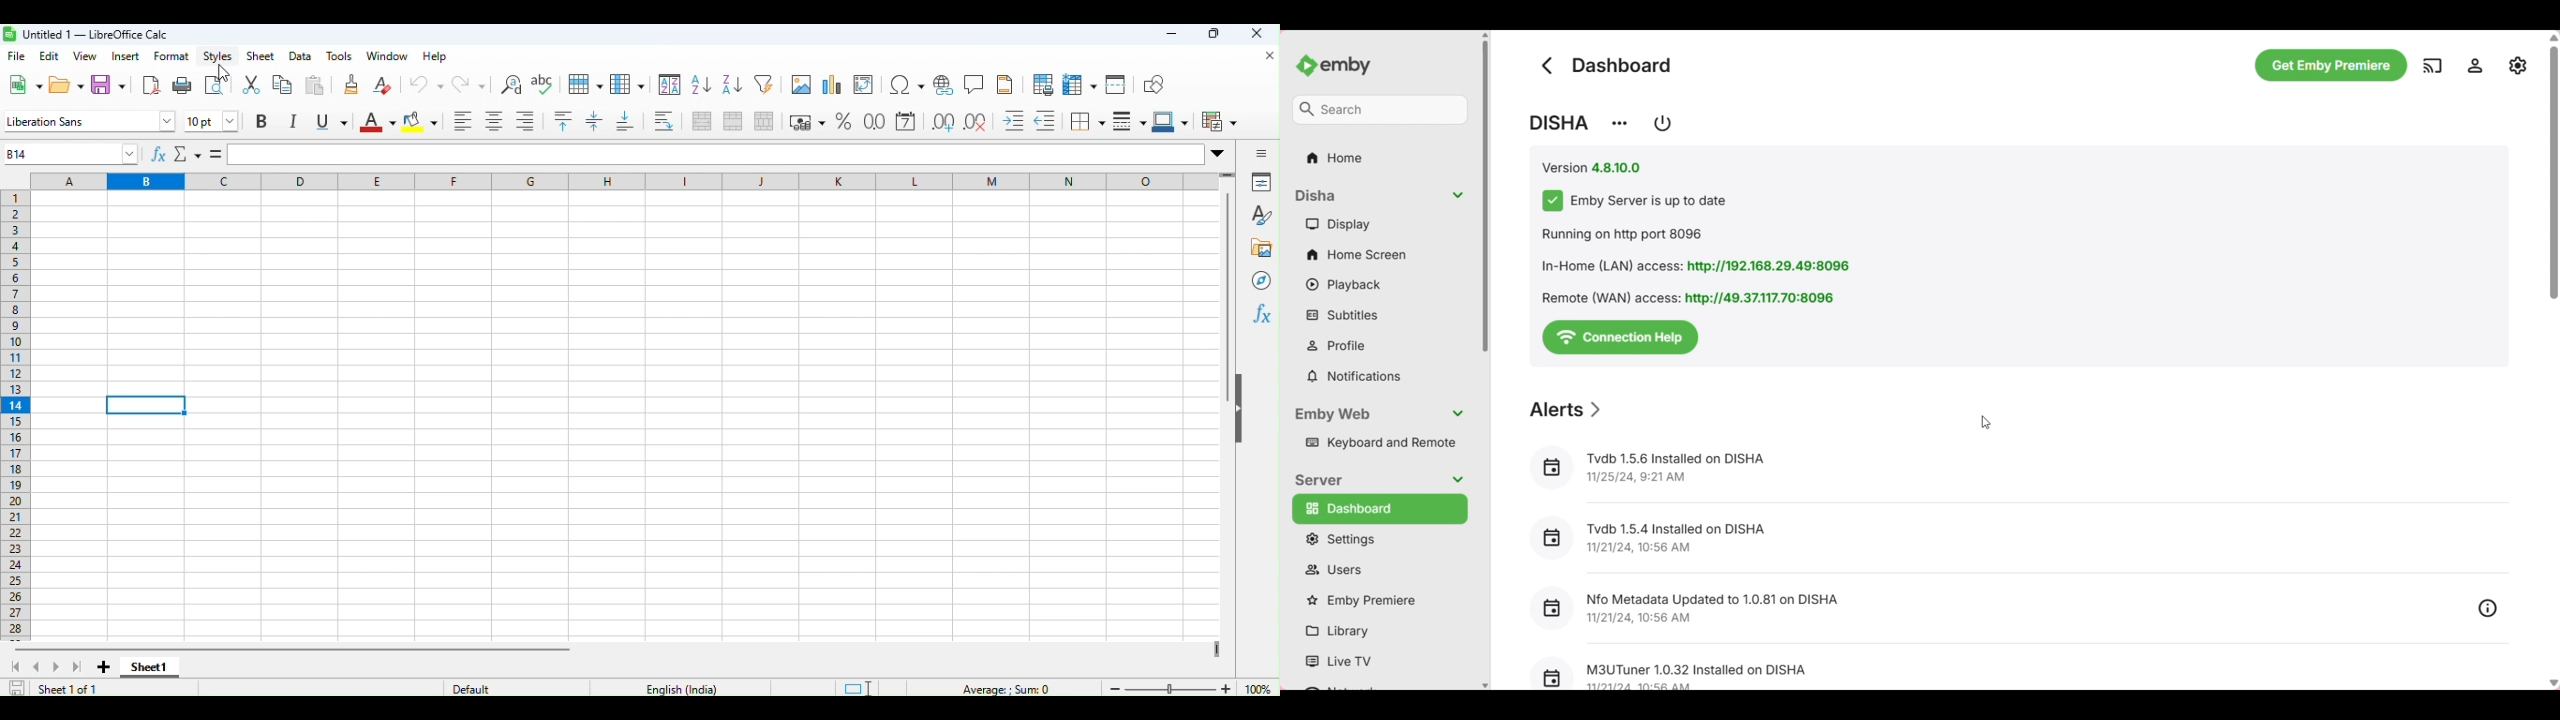  What do you see at coordinates (296, 647) in the screenshot?
I see `Horizontal scroll` at bounding box center [296, 647].